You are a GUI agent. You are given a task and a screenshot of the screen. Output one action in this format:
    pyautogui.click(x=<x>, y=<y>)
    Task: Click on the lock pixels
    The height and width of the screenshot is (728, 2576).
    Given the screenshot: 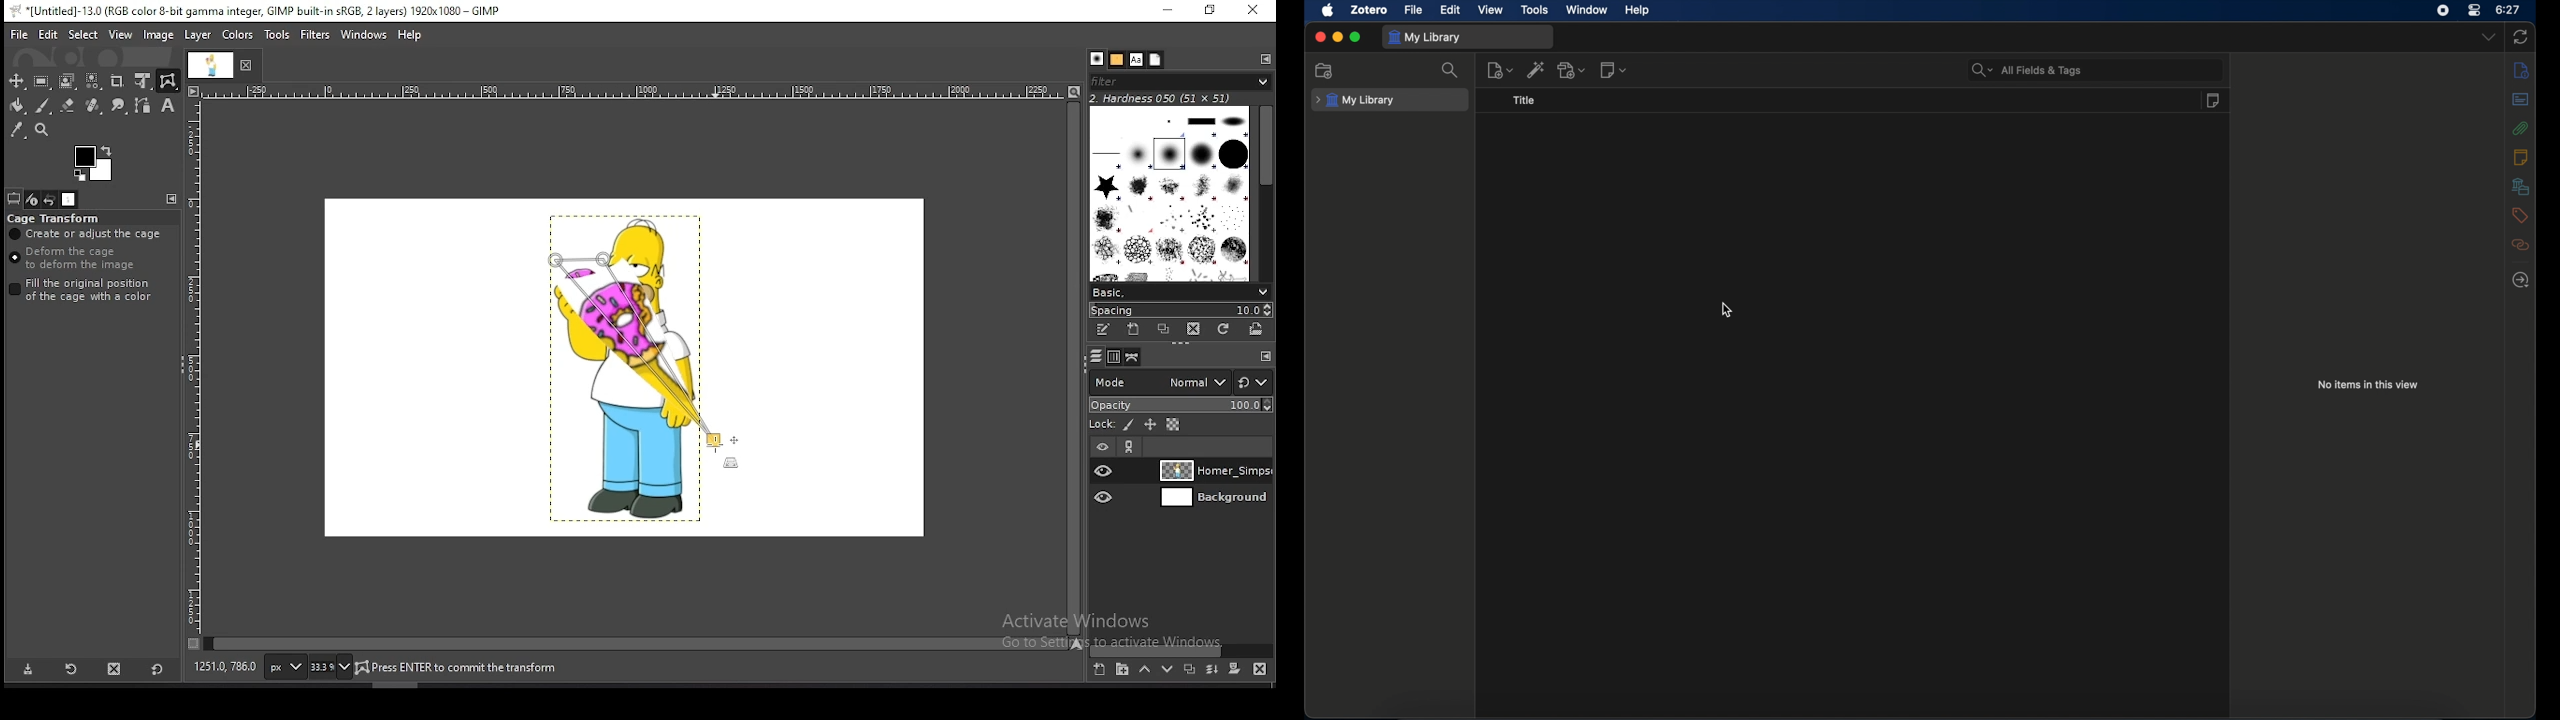 What is the action you would take?
    pyautogui.click(x=1127, y=426)
    